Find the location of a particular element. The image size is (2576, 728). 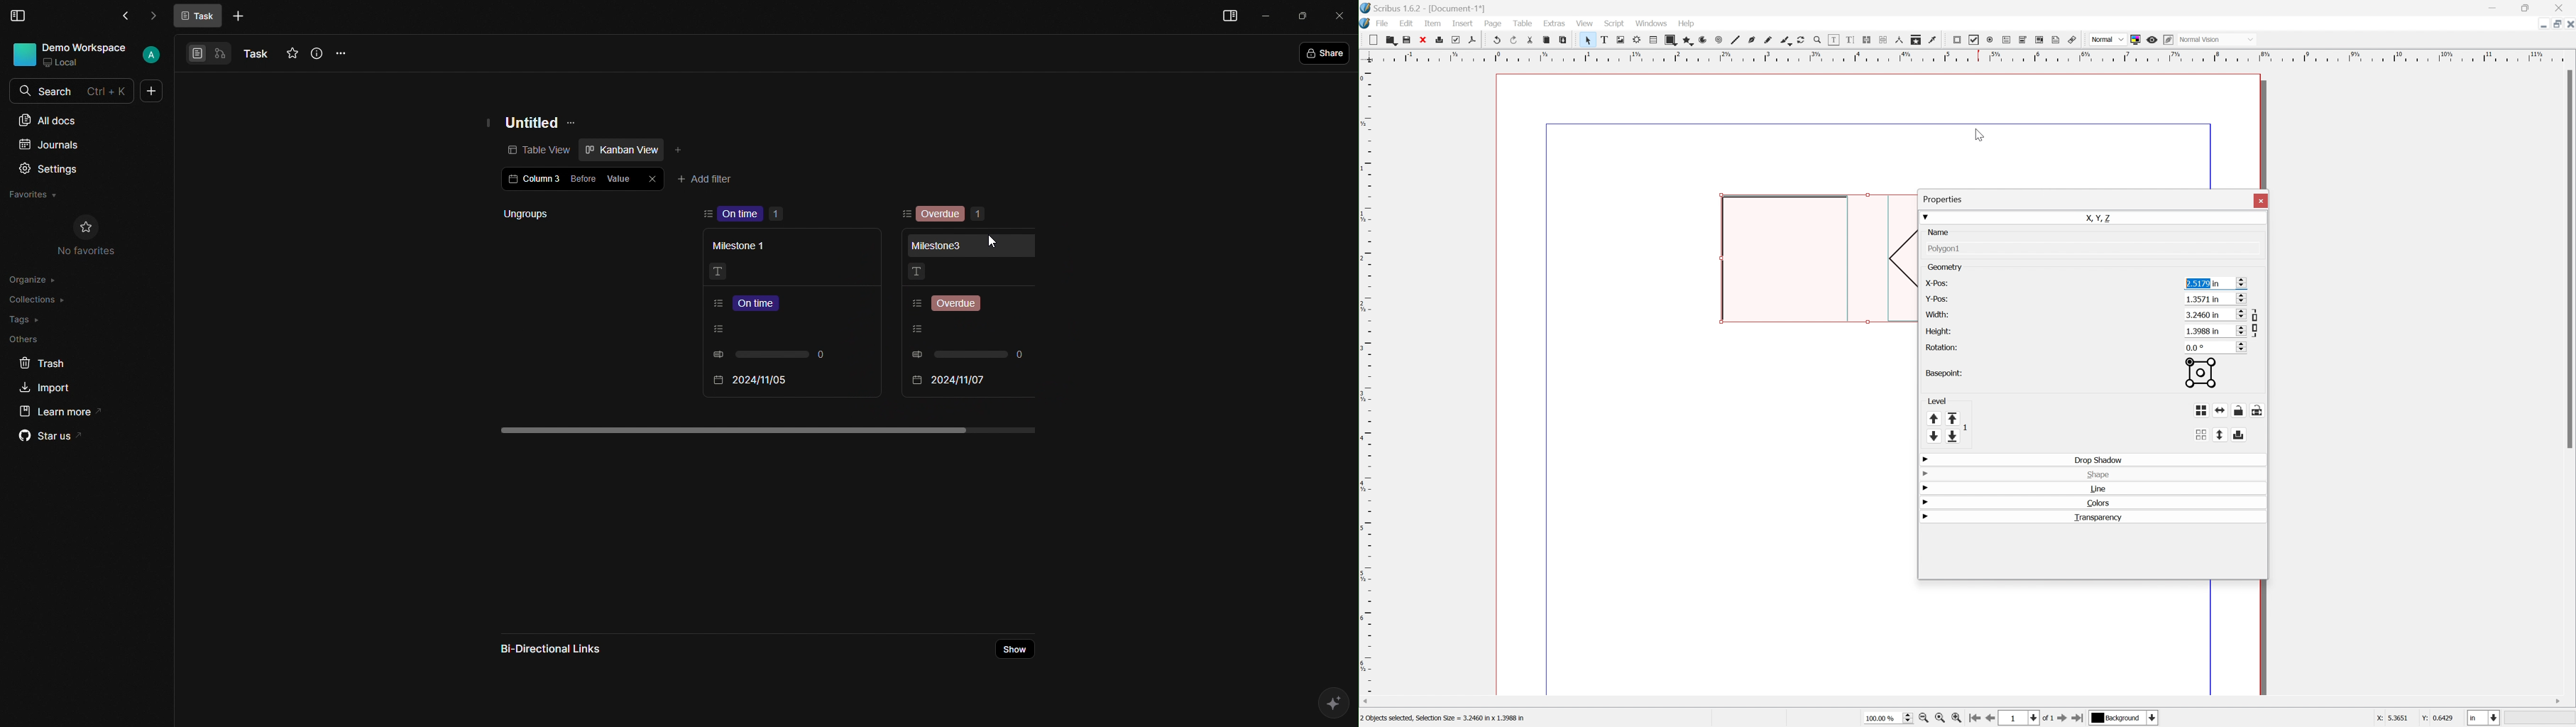

arc is located at coordinates (1700, 39).